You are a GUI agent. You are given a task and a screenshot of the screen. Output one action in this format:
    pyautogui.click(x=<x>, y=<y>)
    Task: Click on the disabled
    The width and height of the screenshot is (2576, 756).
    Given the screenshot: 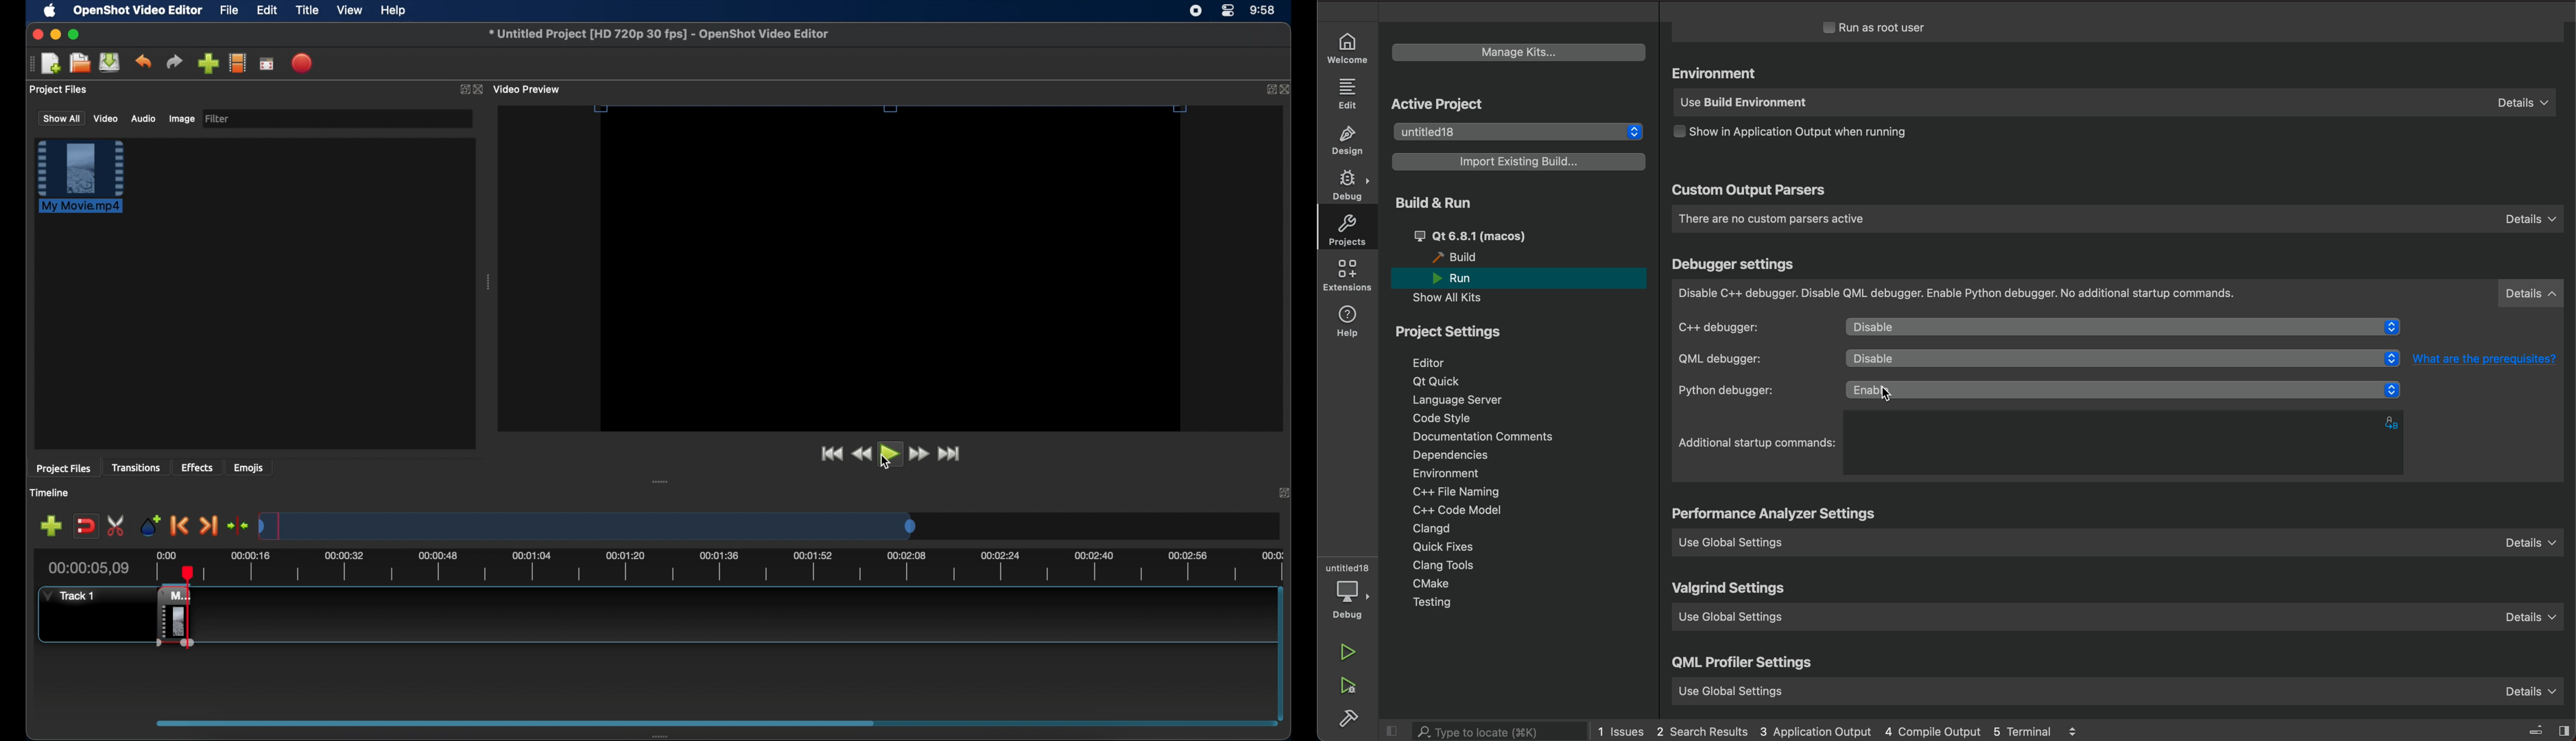 What is the action you would take?
    pyautogui.click(x=2122, y=360)
    